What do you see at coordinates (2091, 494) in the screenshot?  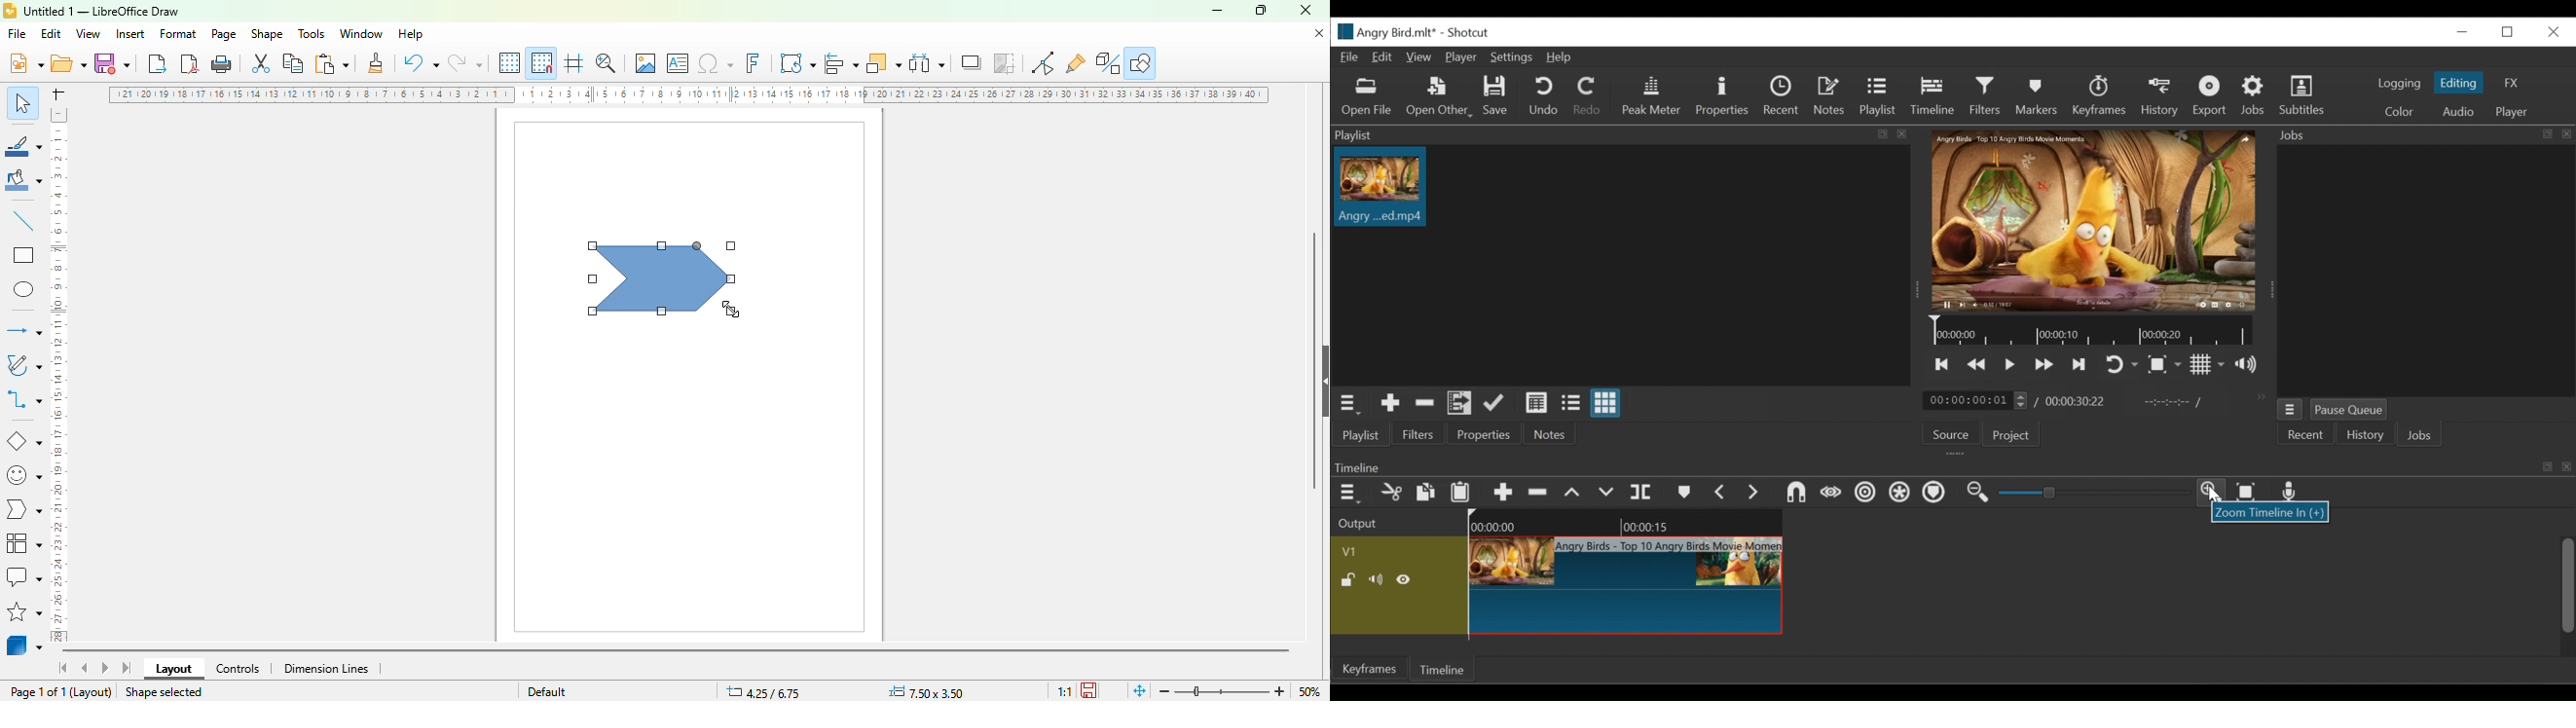 I see `Zoom slider` at bounding box center [2091, 494].